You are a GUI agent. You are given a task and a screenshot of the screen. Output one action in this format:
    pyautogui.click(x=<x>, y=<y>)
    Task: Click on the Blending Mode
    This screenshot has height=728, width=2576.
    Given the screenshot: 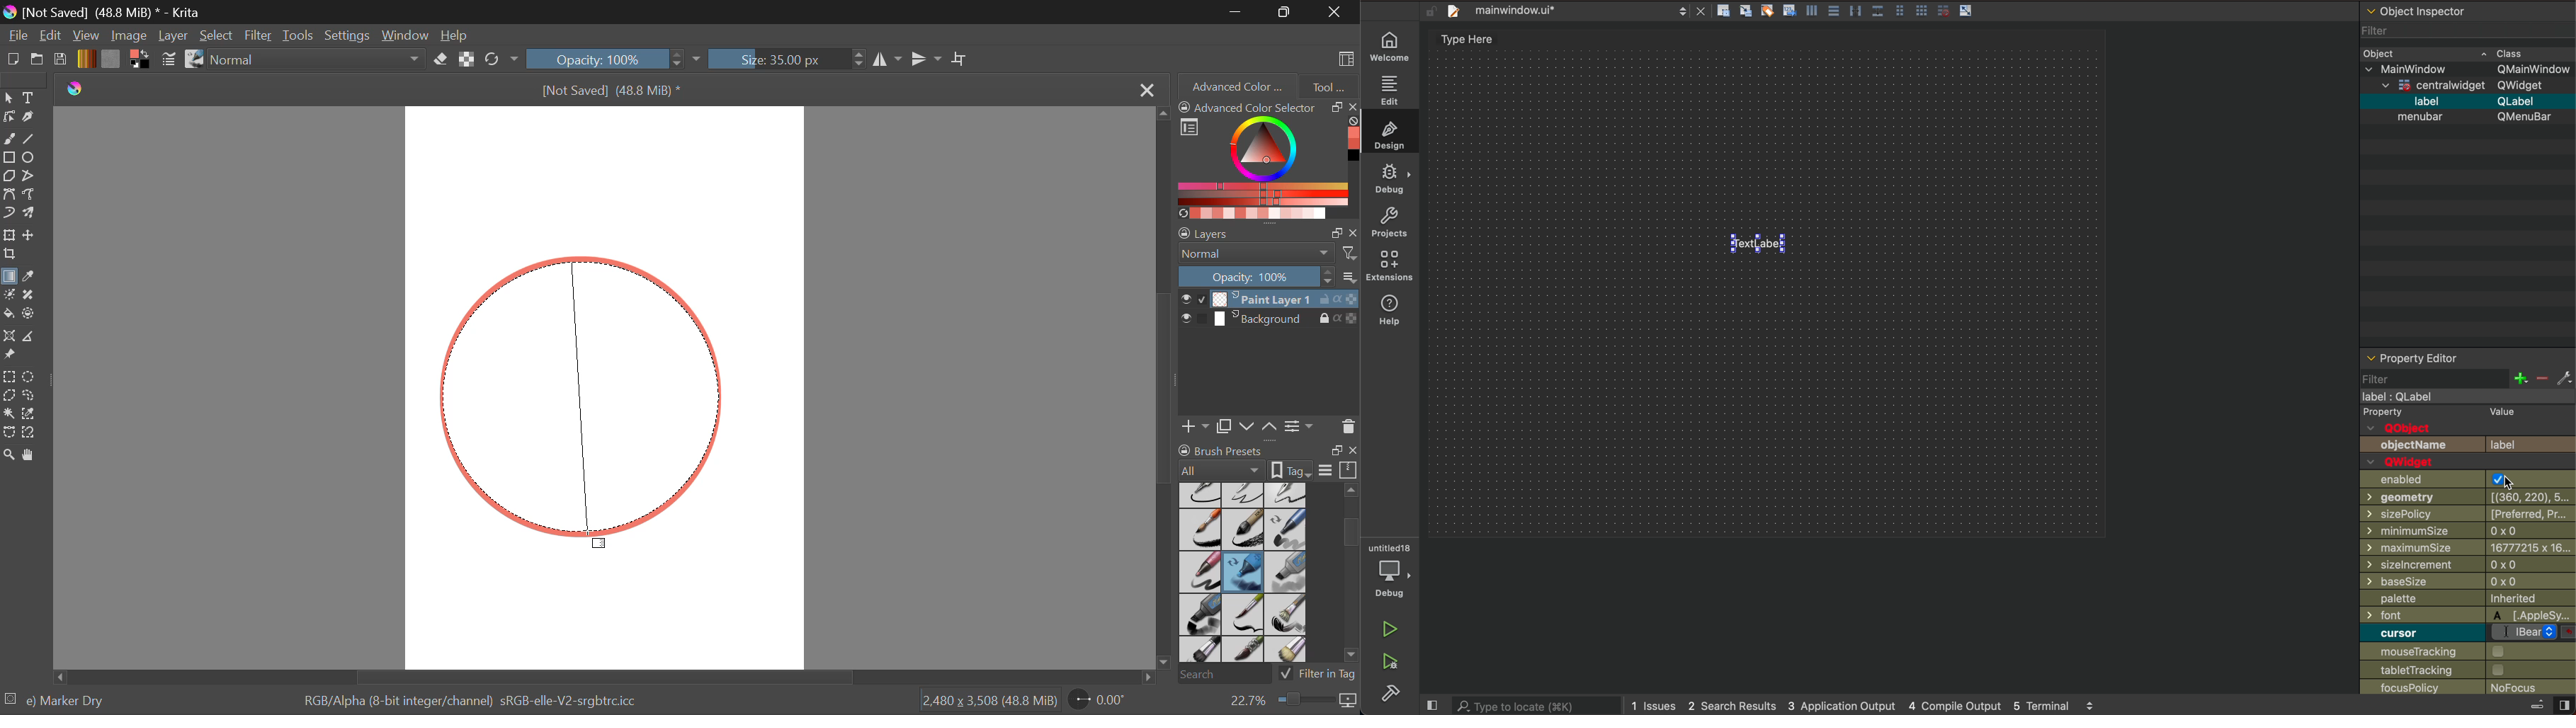 What is the action you would take?
    pyautogui.click(x=1268, y=253)
    